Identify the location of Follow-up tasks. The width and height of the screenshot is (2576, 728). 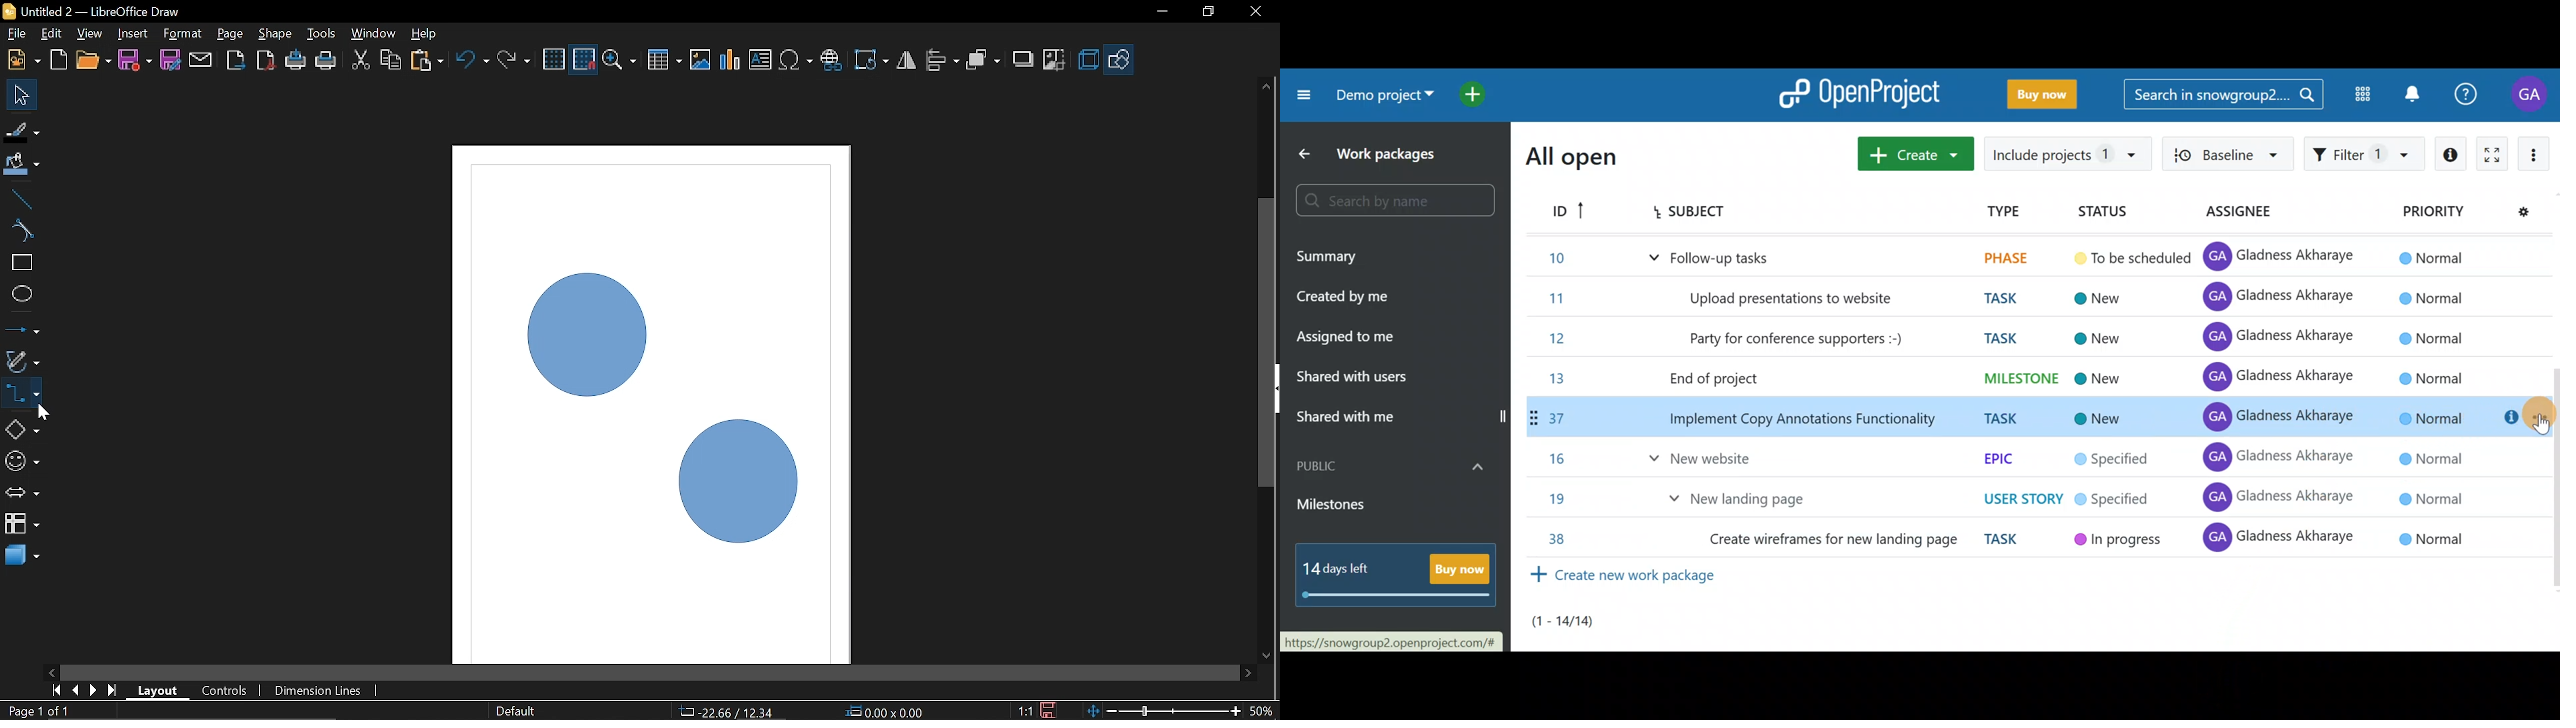
(1714, 258).